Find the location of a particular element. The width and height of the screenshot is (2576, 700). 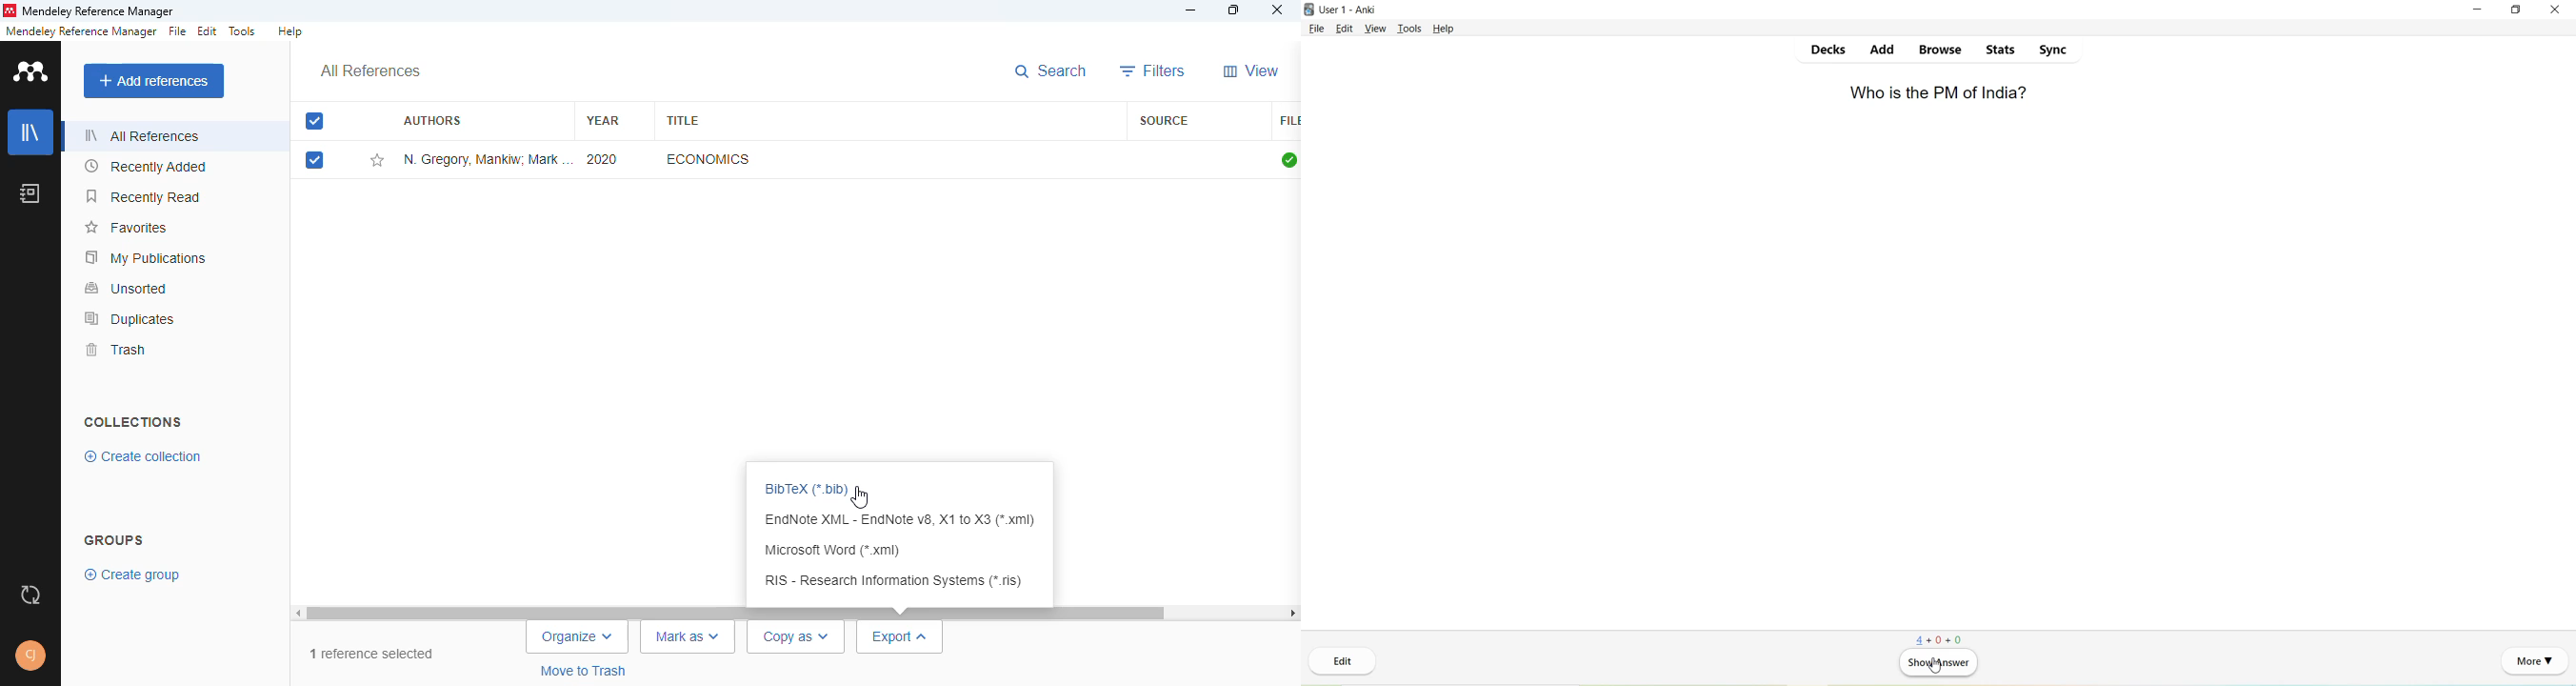

library is located at coordinates (30, 131).